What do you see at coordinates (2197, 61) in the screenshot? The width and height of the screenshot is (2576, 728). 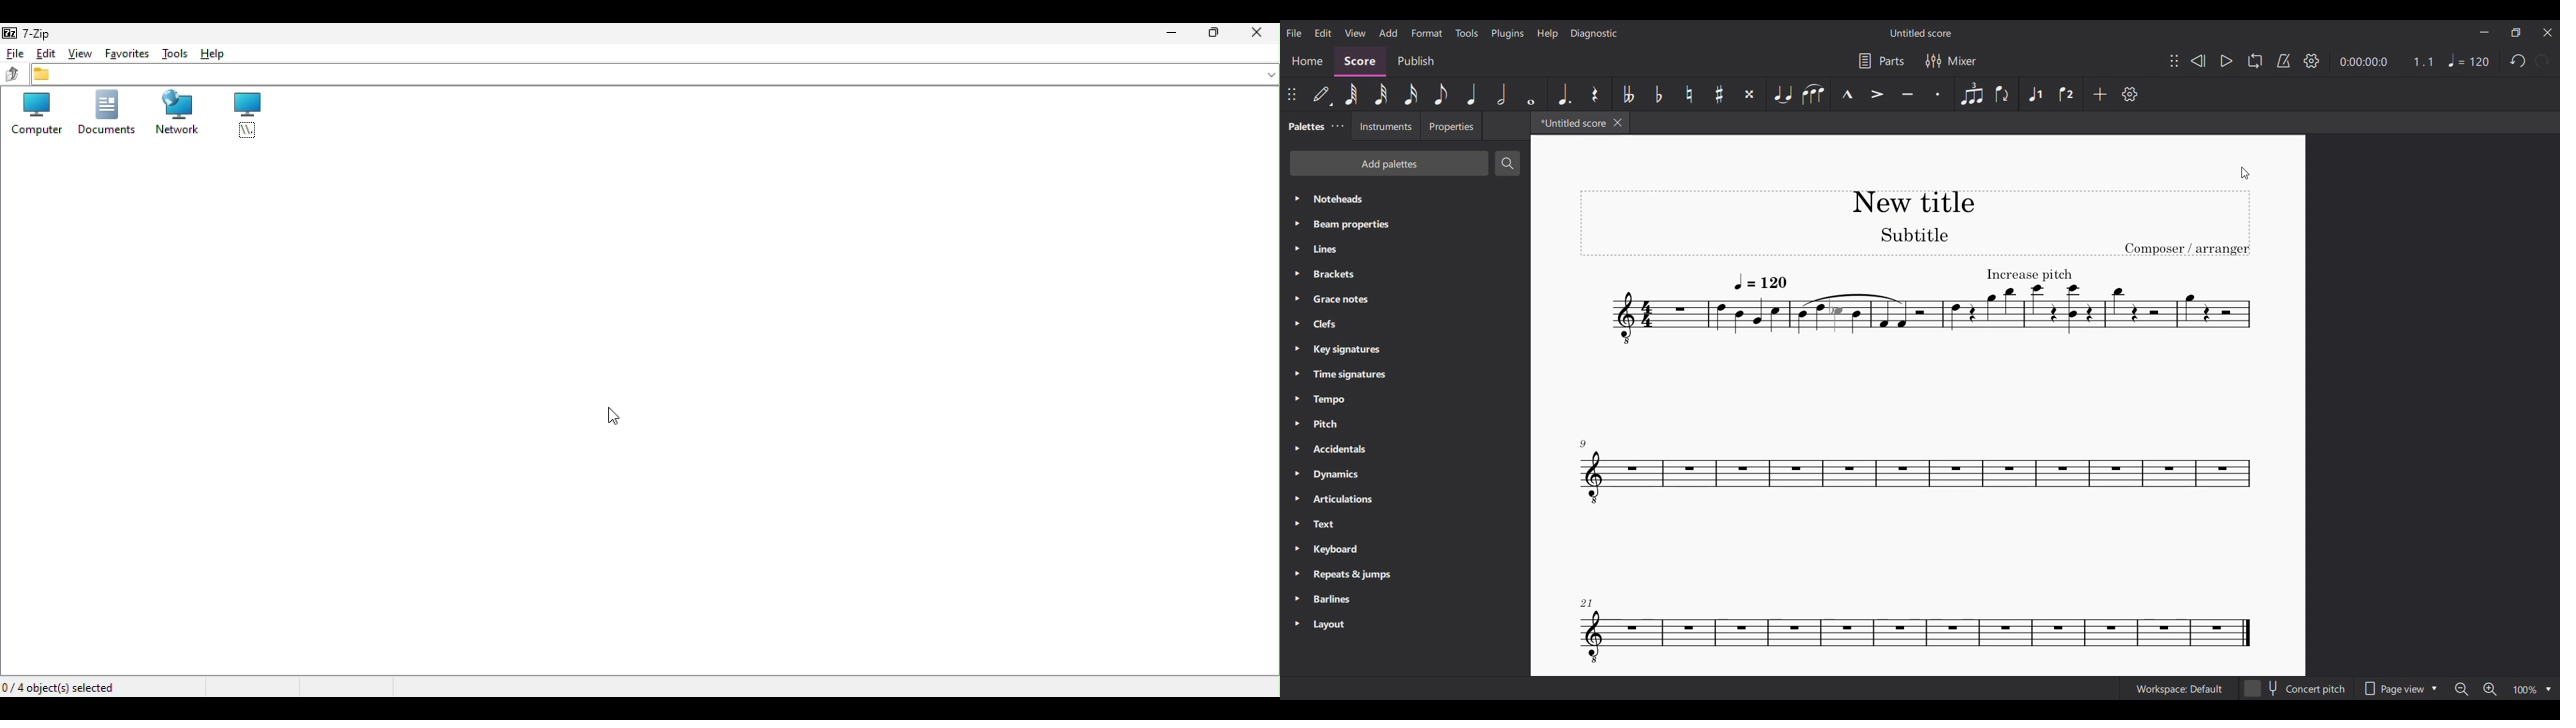 I see `Rewind` at bounding box center [2197, 61].